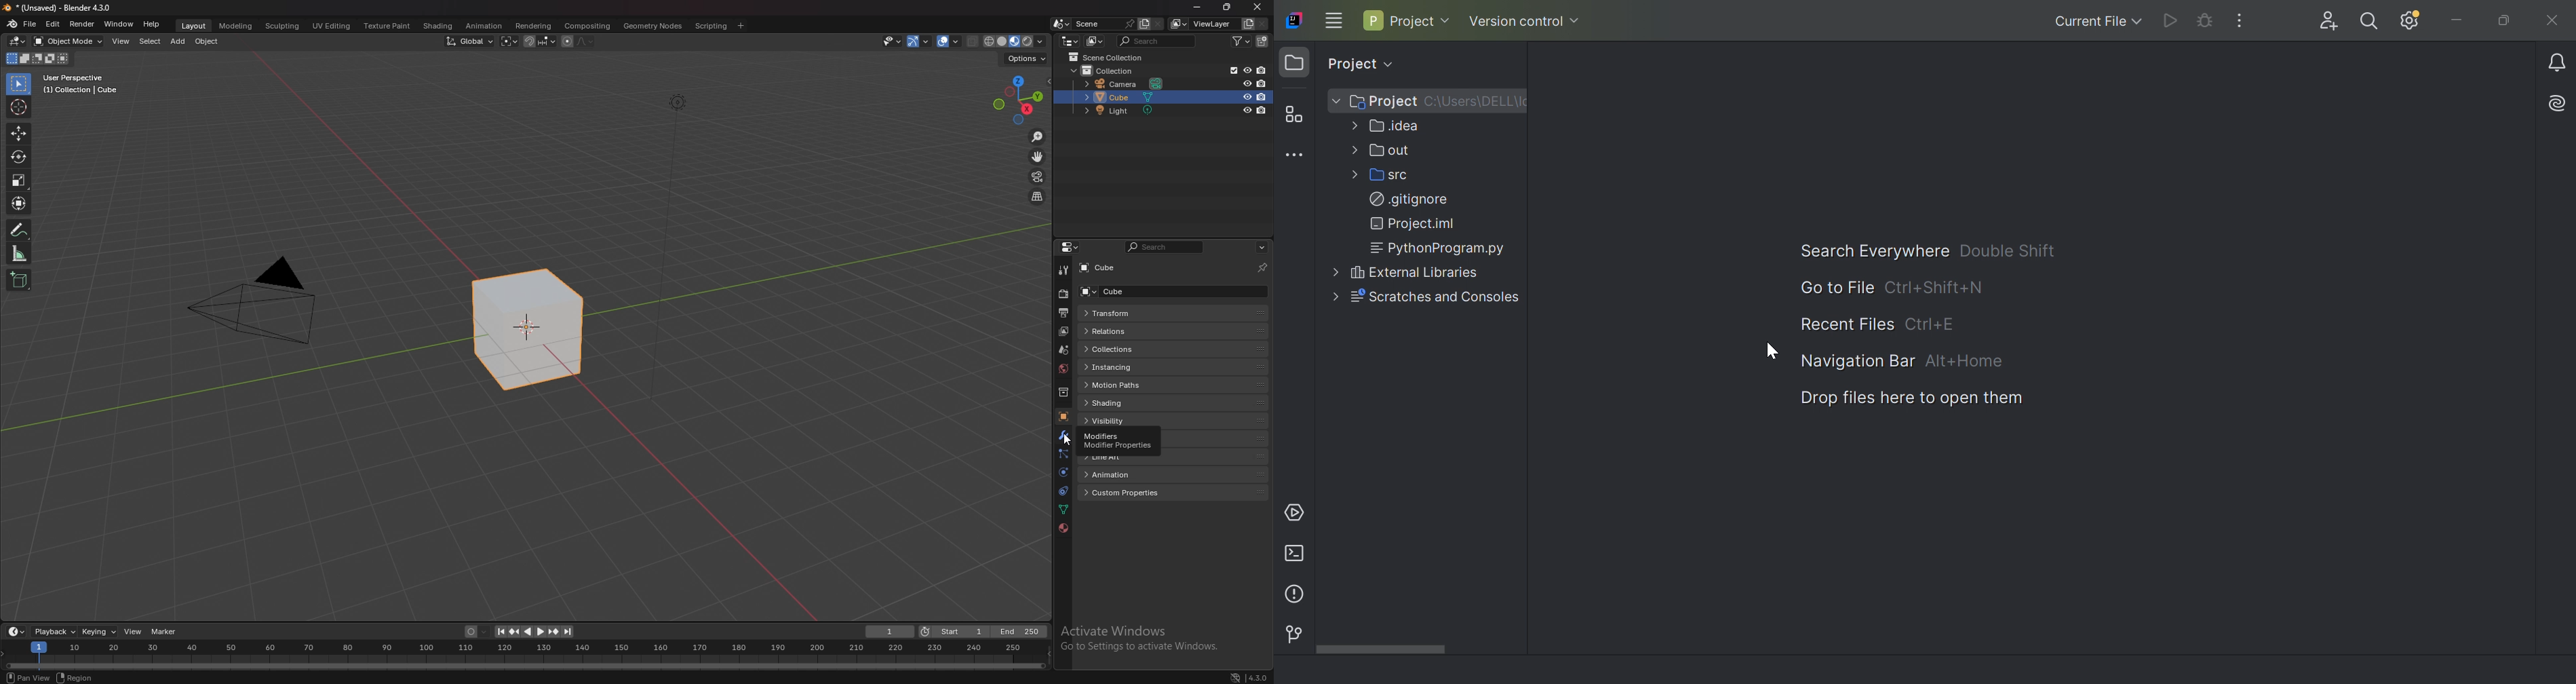  Describe the element at coordinates (283, 27) in the screenshot. I see `sculpting` at that location.